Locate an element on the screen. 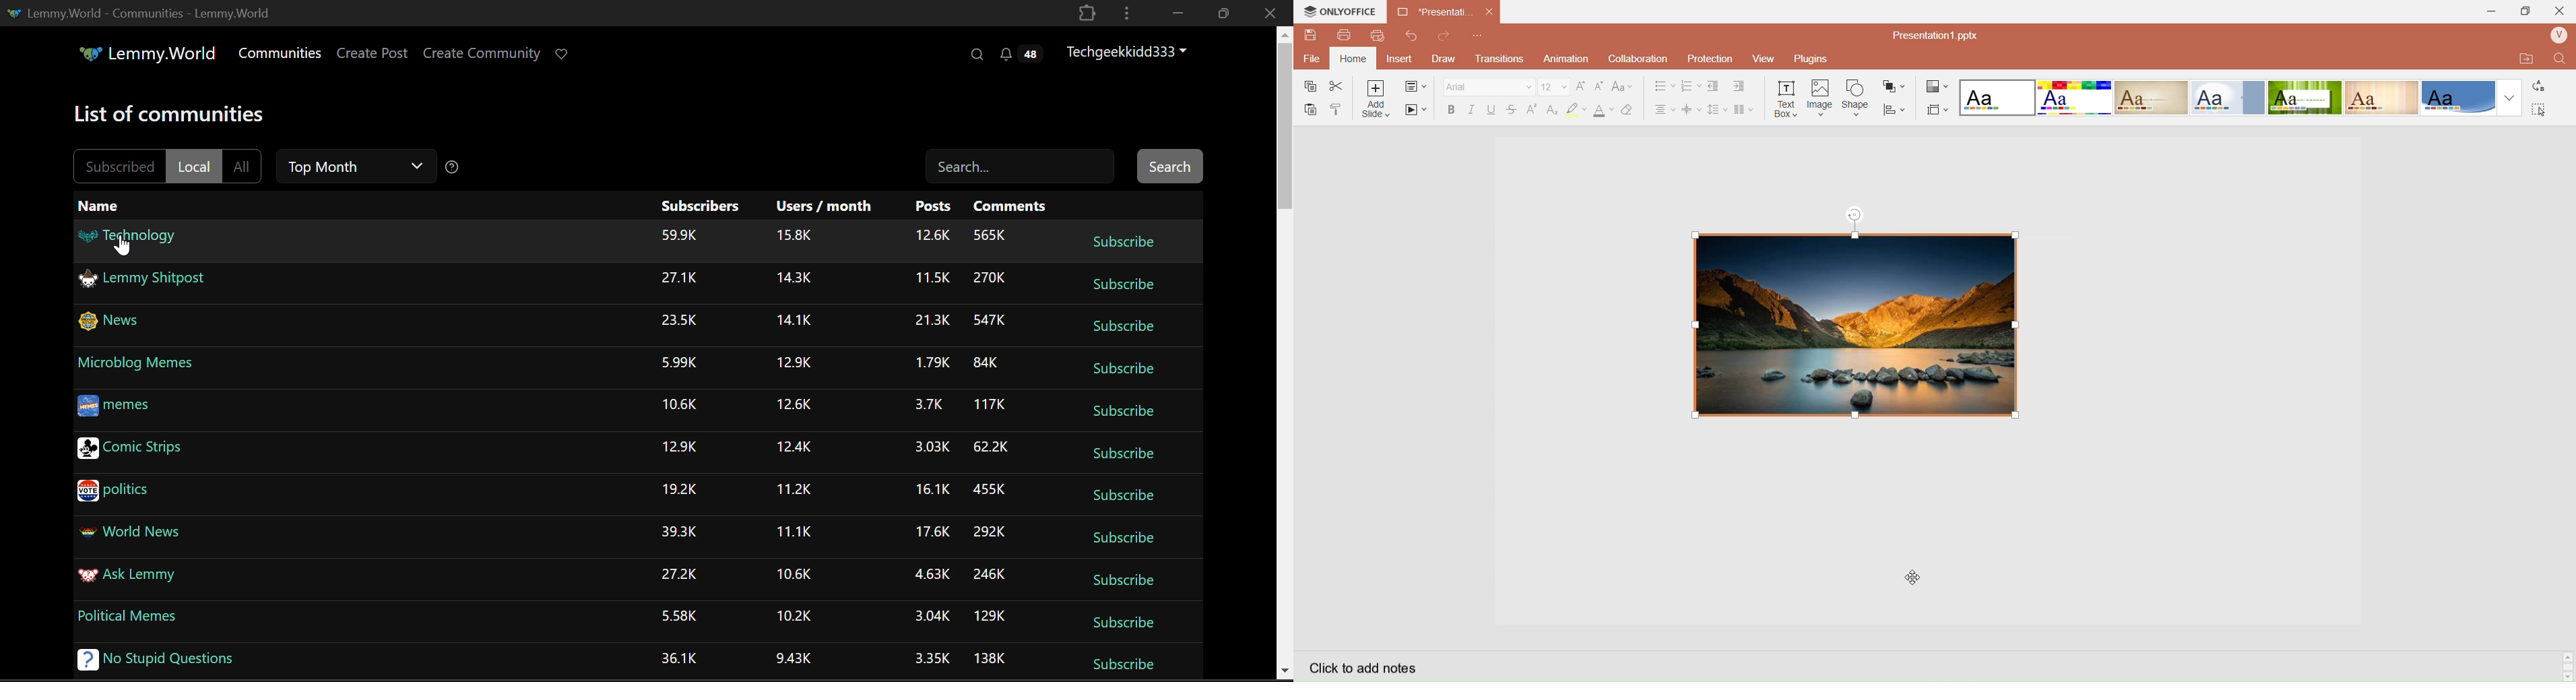  Amount is located at coordinates (933, 658).